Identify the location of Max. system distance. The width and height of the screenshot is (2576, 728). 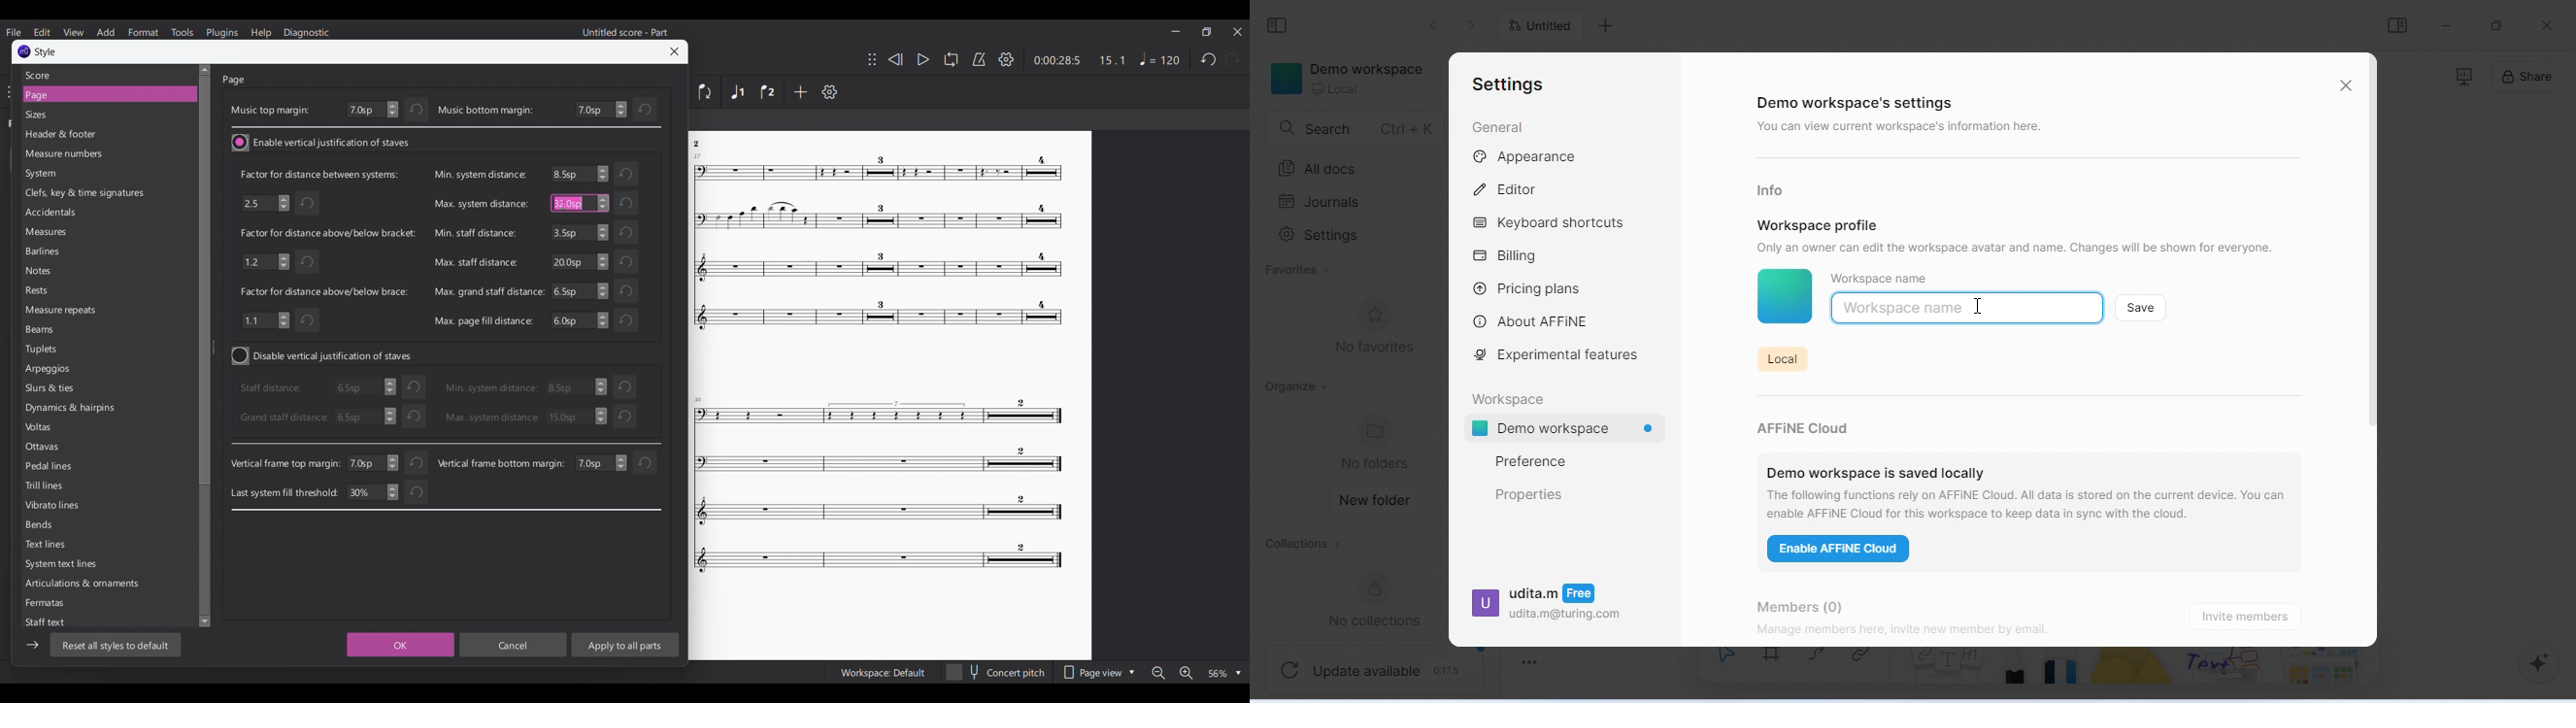
(491, 417).